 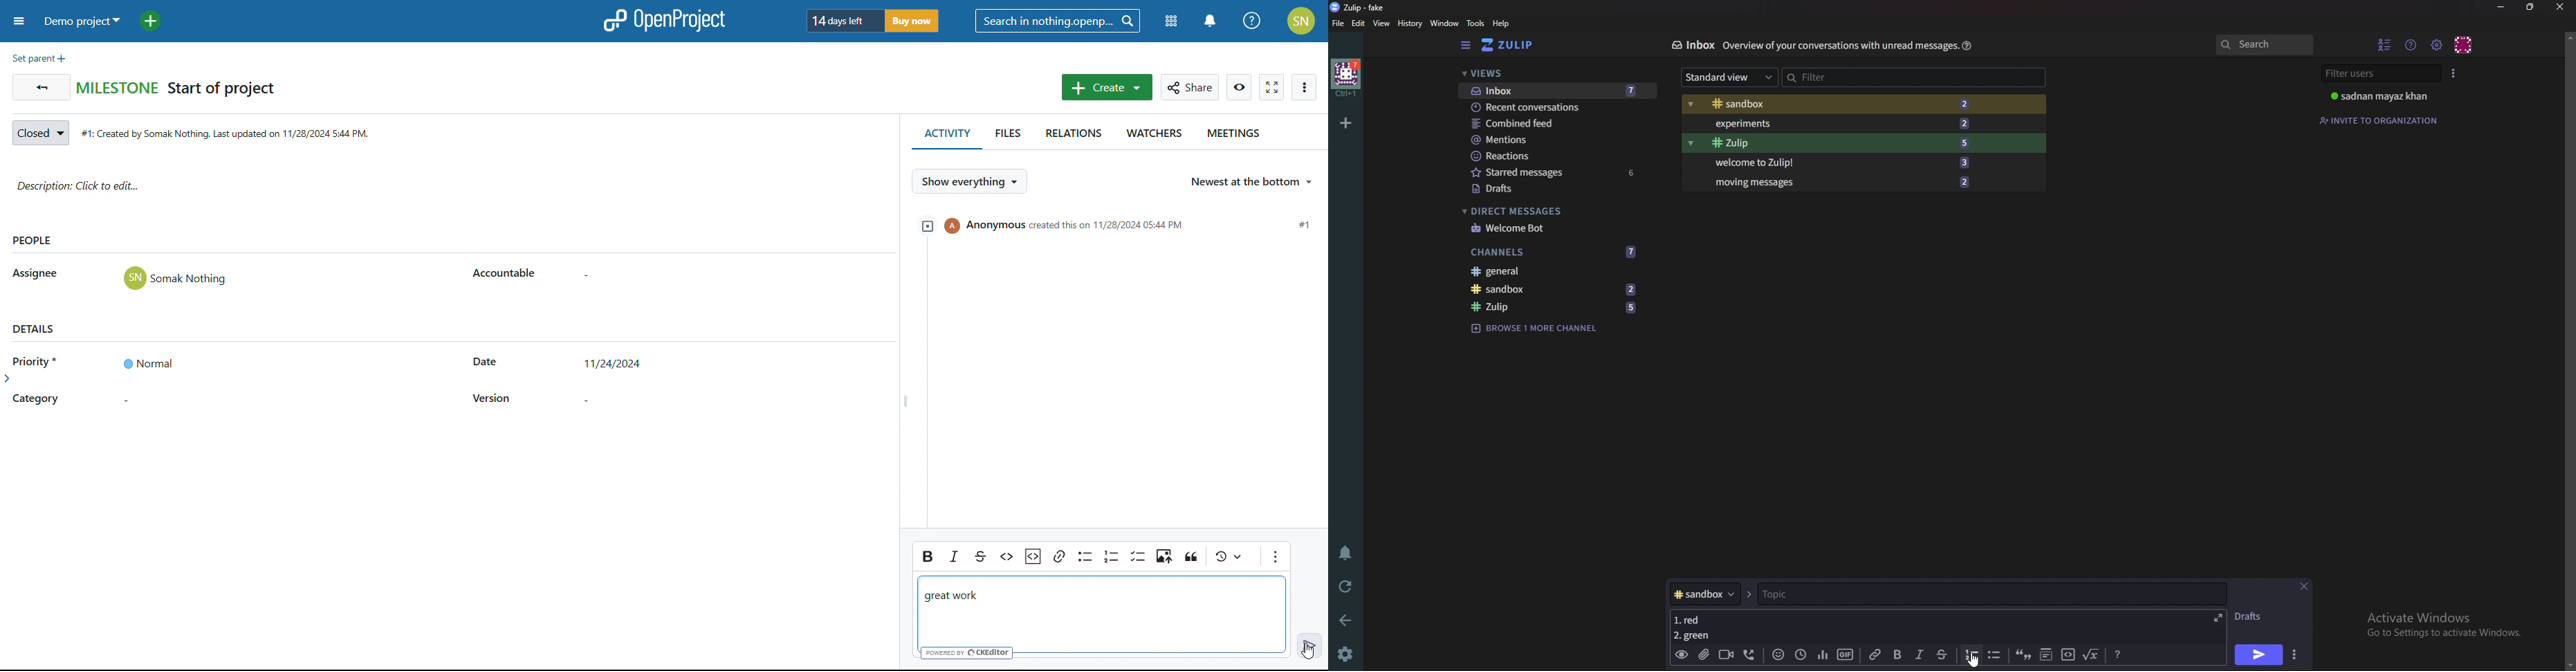 I want to click on Reload, so click(x=1348, y=585).